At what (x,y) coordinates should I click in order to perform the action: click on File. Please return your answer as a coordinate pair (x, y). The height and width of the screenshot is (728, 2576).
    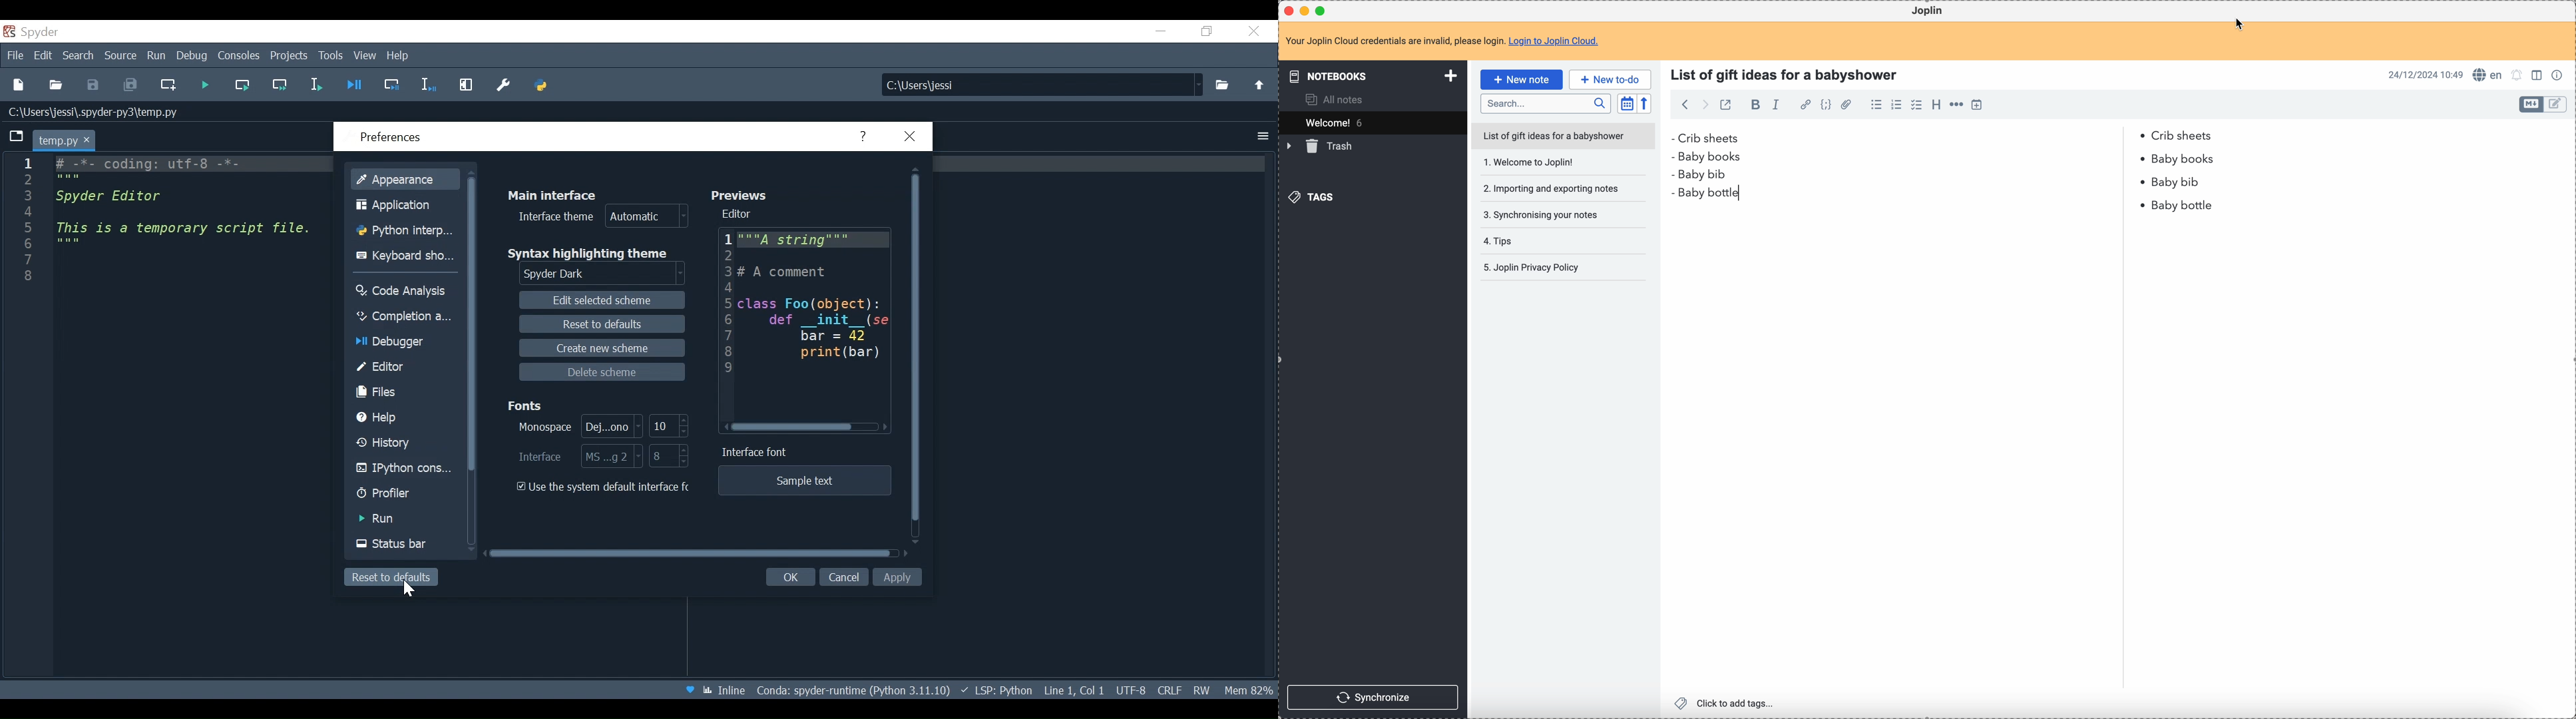
    Looking at the image, I should click on (17, 55).